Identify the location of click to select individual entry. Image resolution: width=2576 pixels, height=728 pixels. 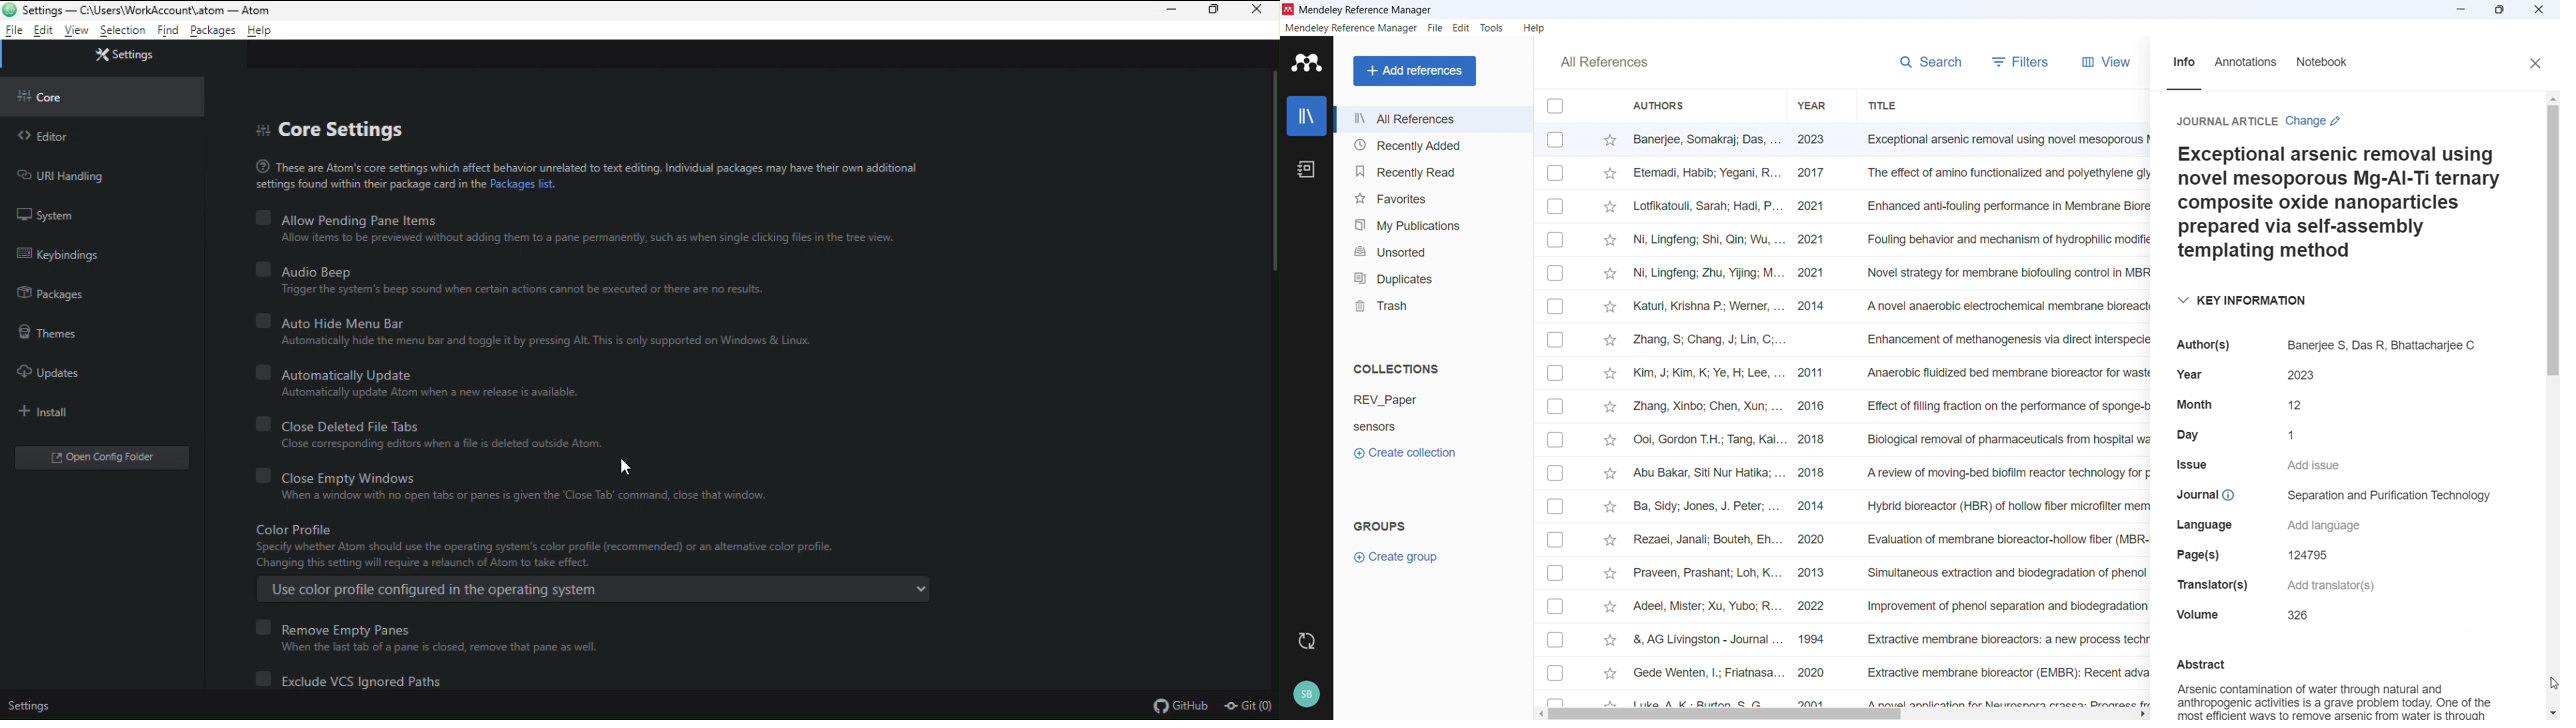
(1557, 699).